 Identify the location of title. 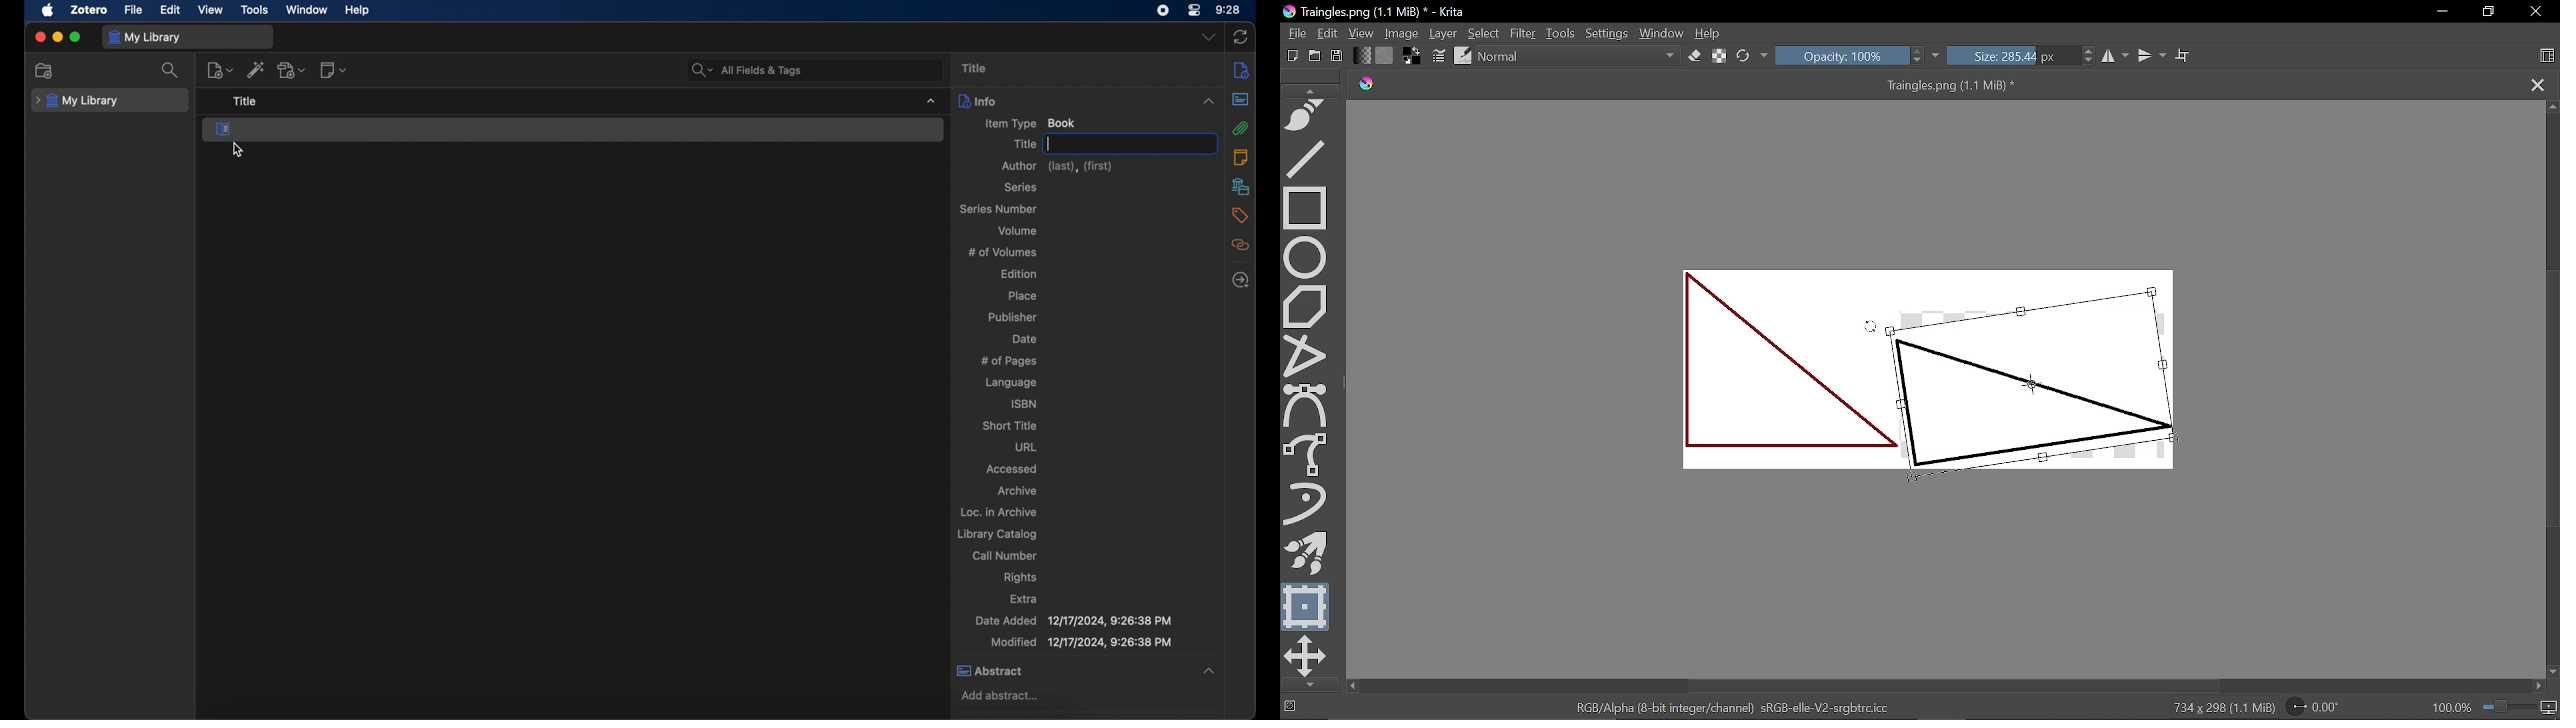
(1023, 143).